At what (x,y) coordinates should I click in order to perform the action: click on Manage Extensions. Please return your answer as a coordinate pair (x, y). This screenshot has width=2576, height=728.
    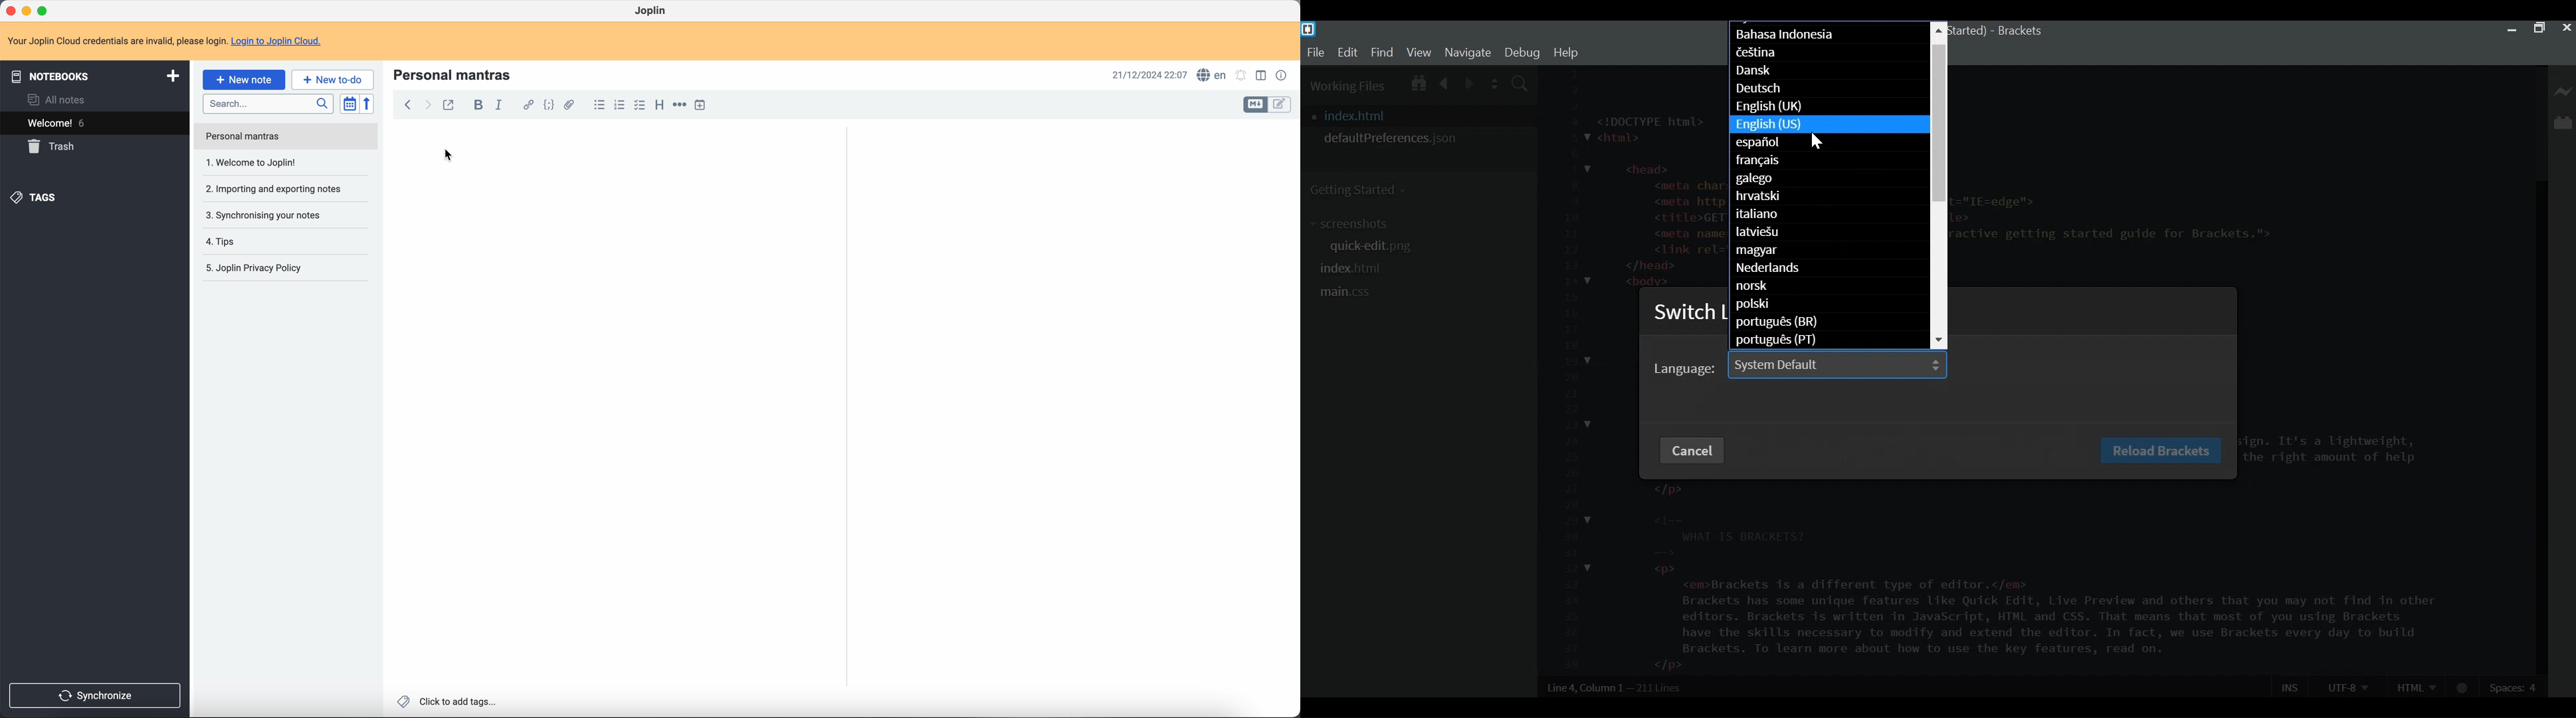
    Looking at the image, I should click on (2563, 122).